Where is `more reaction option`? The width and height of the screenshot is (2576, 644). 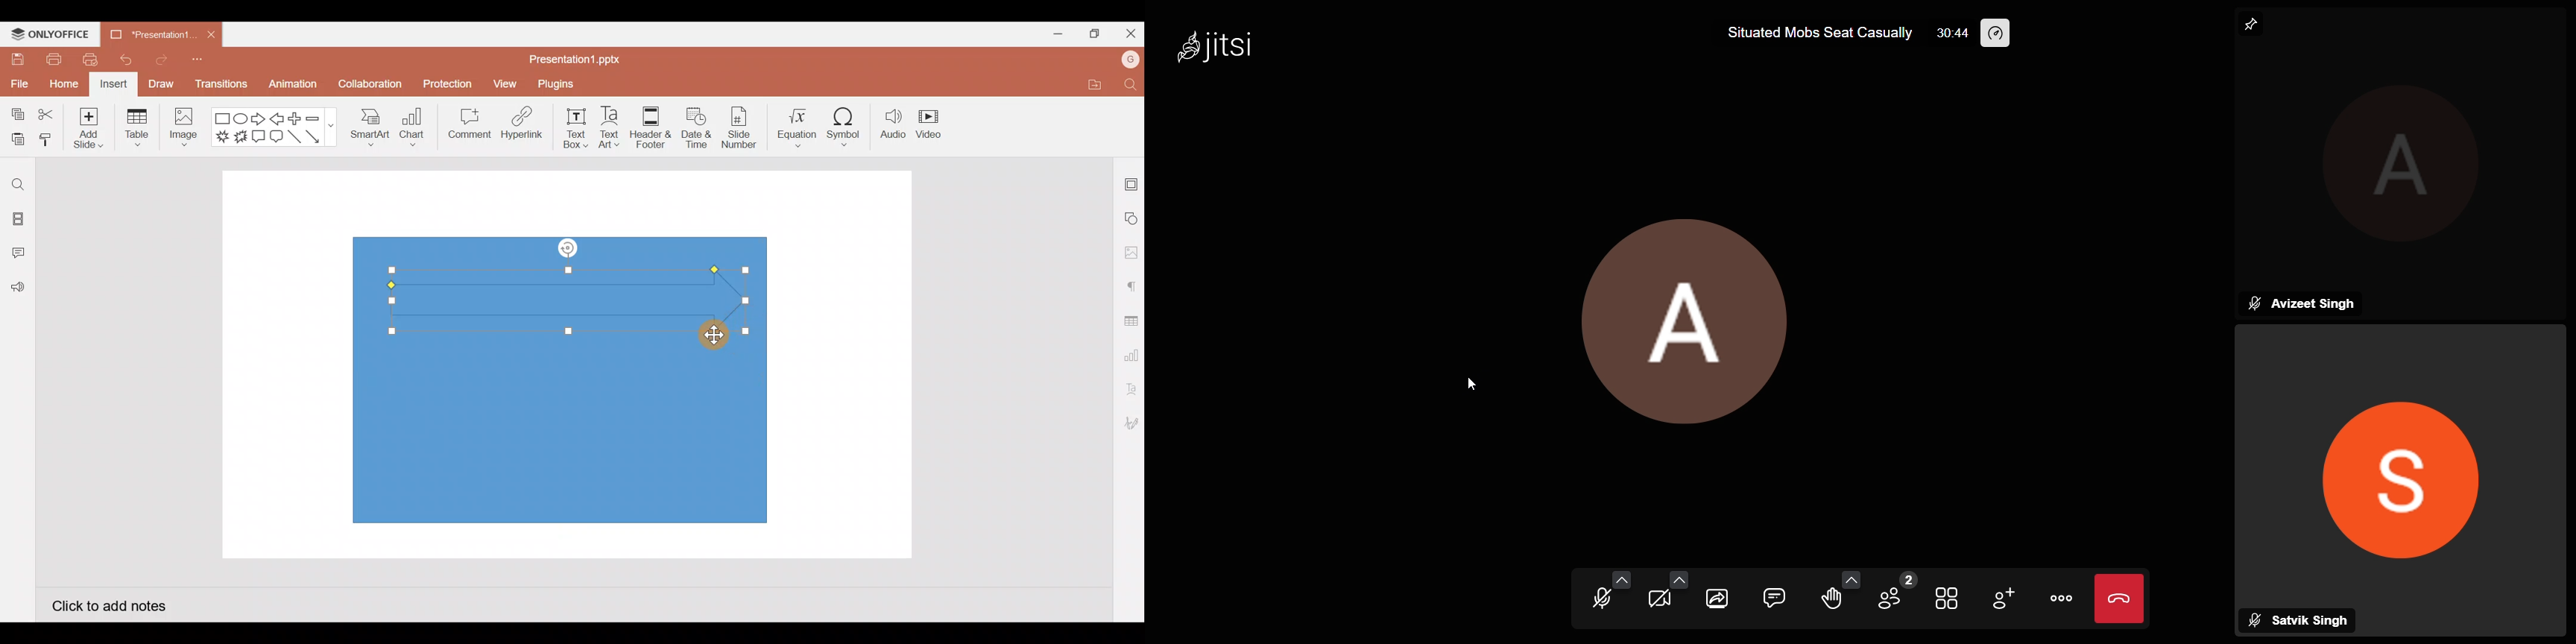
more reaction option is located at coordinates (1848, 578).